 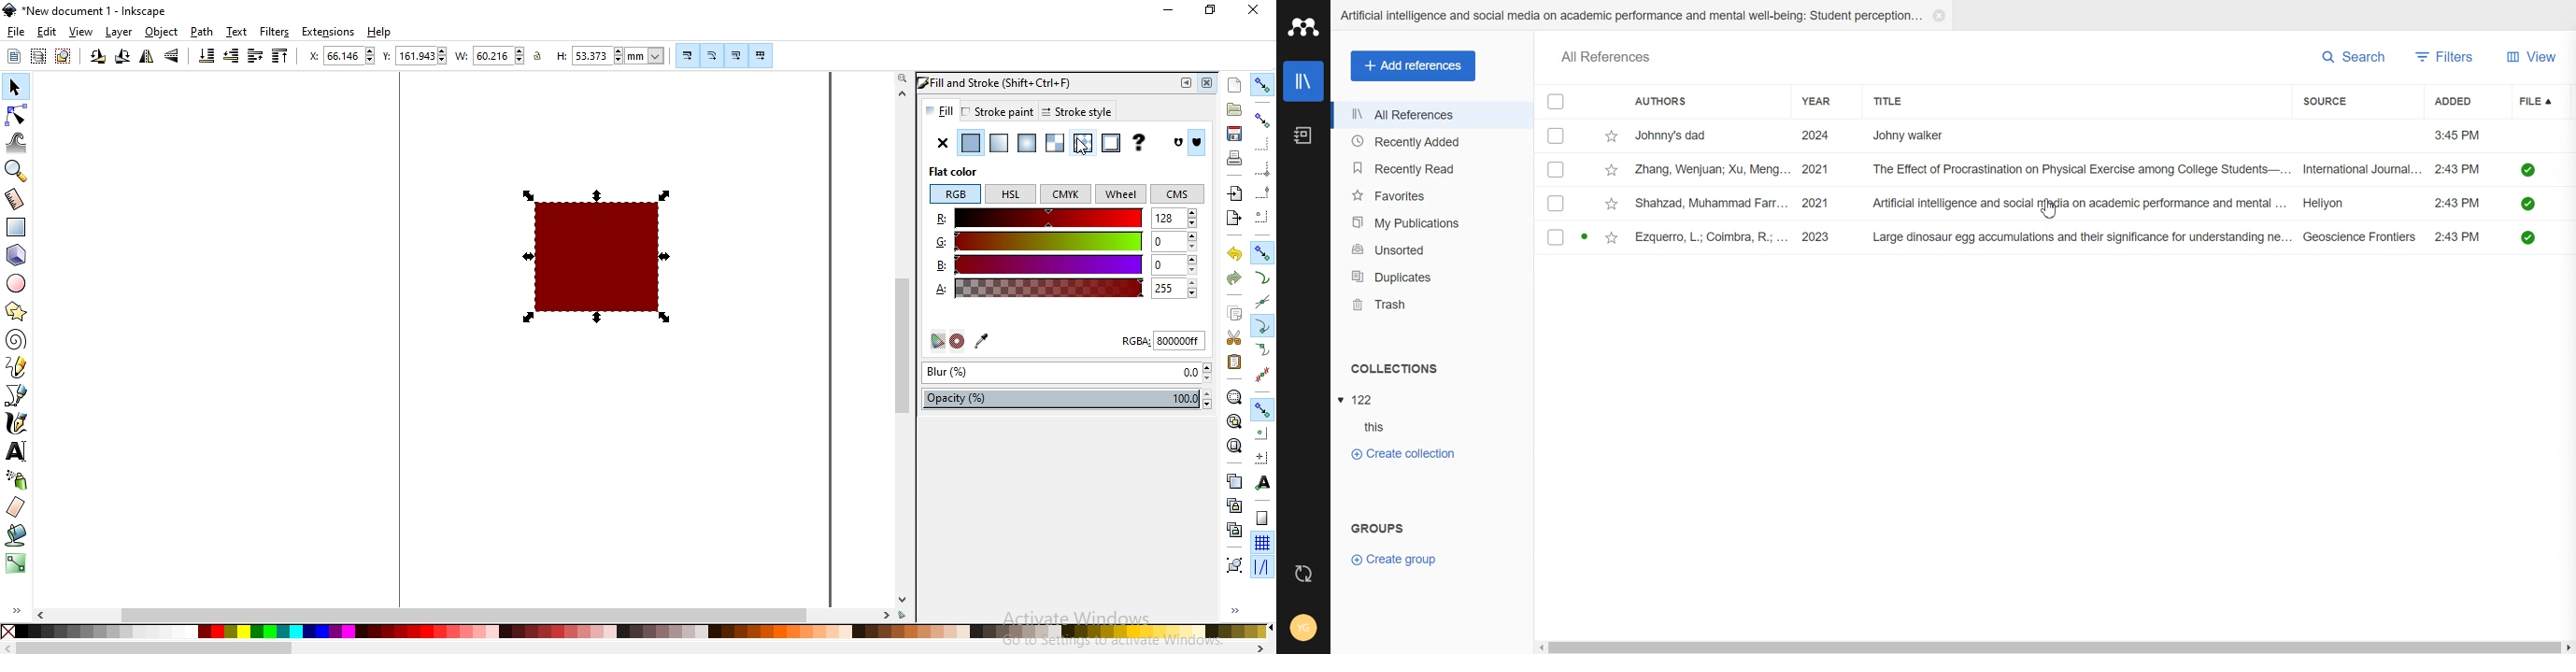 I want to click on snap nodes paths and handles, so click(x=1263, y=253).